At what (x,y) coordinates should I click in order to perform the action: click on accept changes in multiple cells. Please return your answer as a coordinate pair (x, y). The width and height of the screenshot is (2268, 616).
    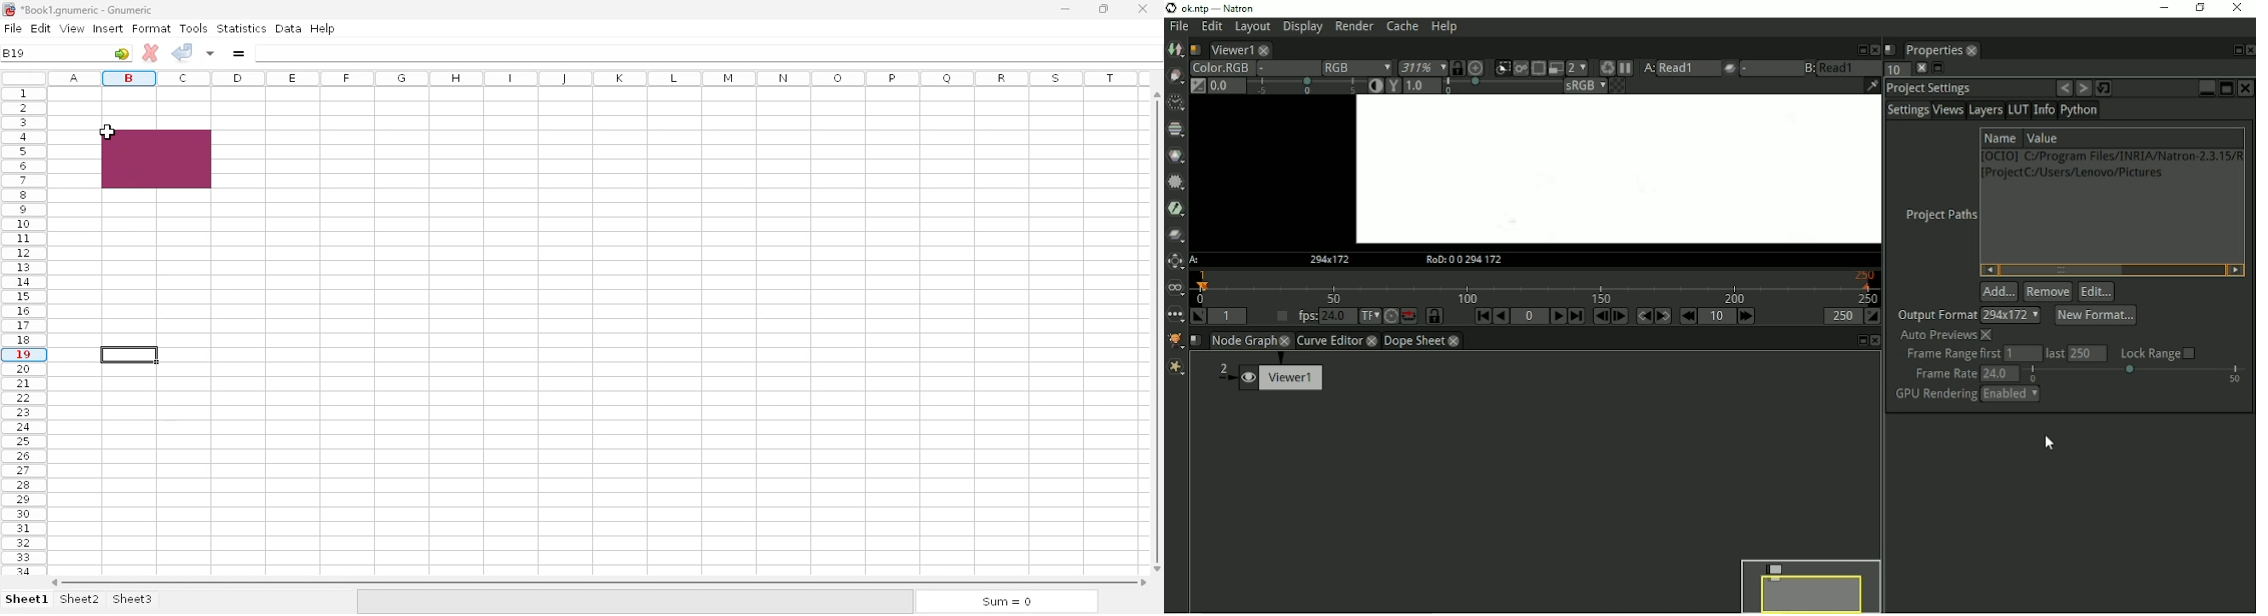
    Looking at the image, I should click on (211, 53).